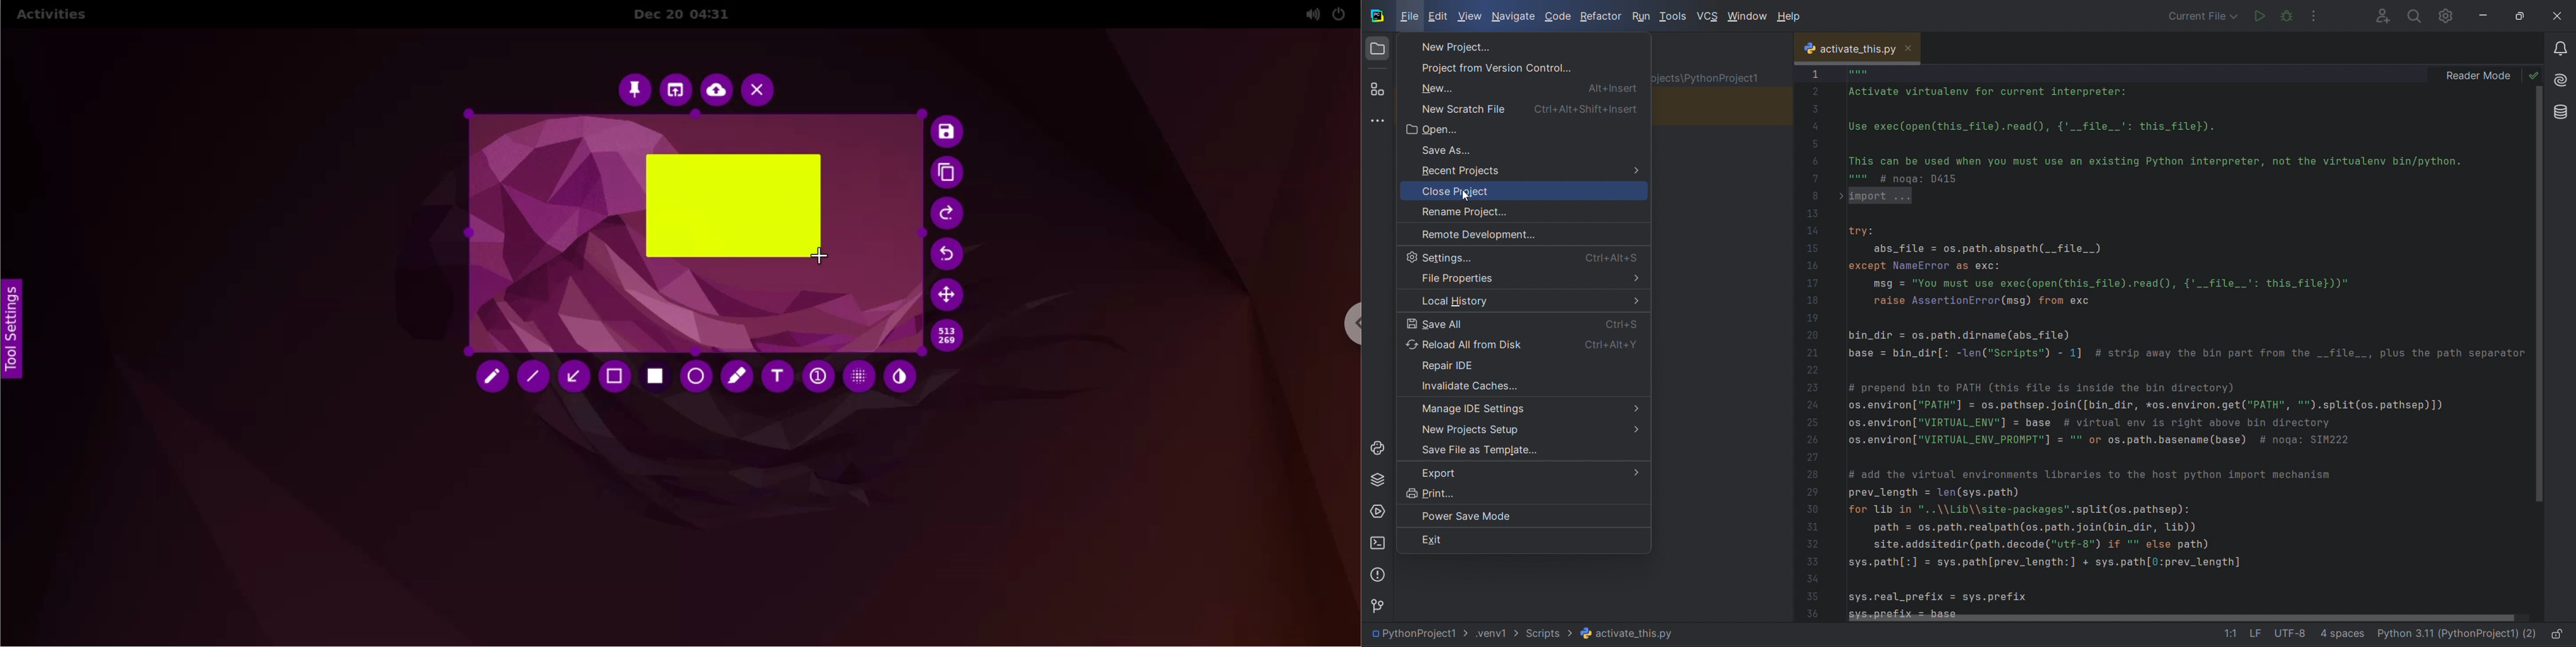 This screenshot has width=2576, height=672. Describe the element at coordinates (1523, 383) in the screenshot. I see `cache` at that location.